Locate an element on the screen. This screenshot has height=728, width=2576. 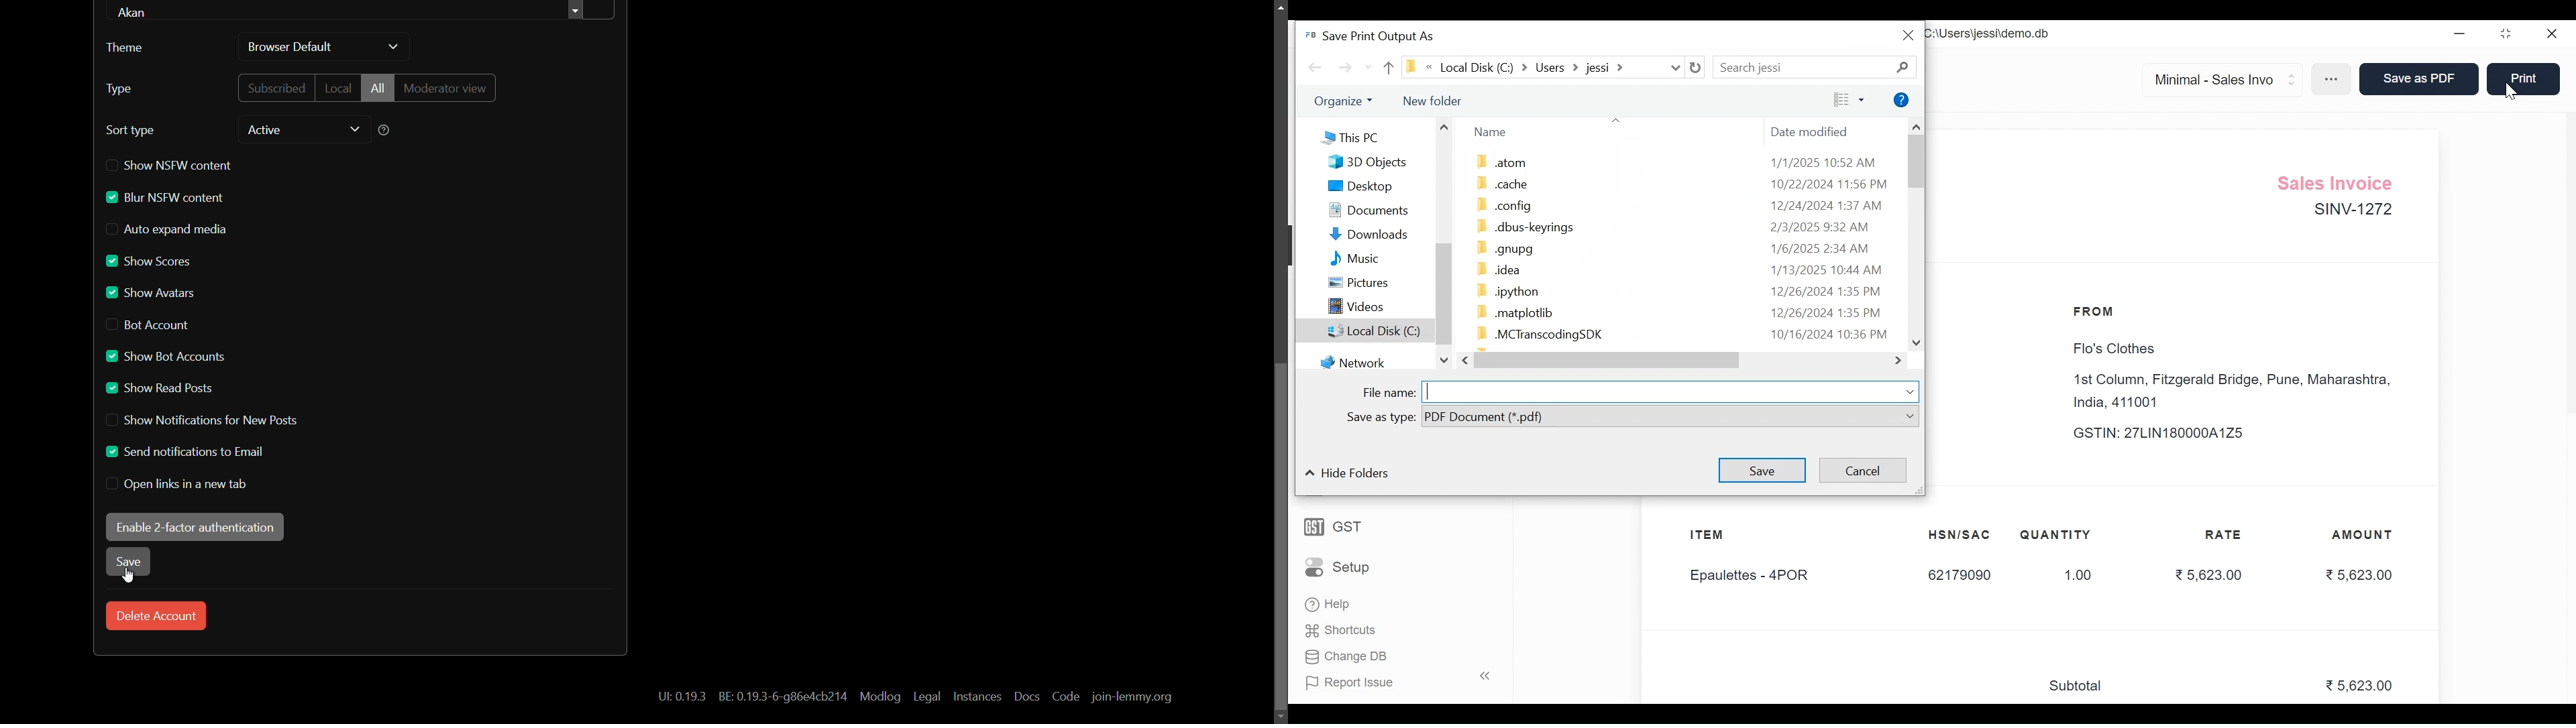
AMOUNT is located at coordinates (2363, 536).